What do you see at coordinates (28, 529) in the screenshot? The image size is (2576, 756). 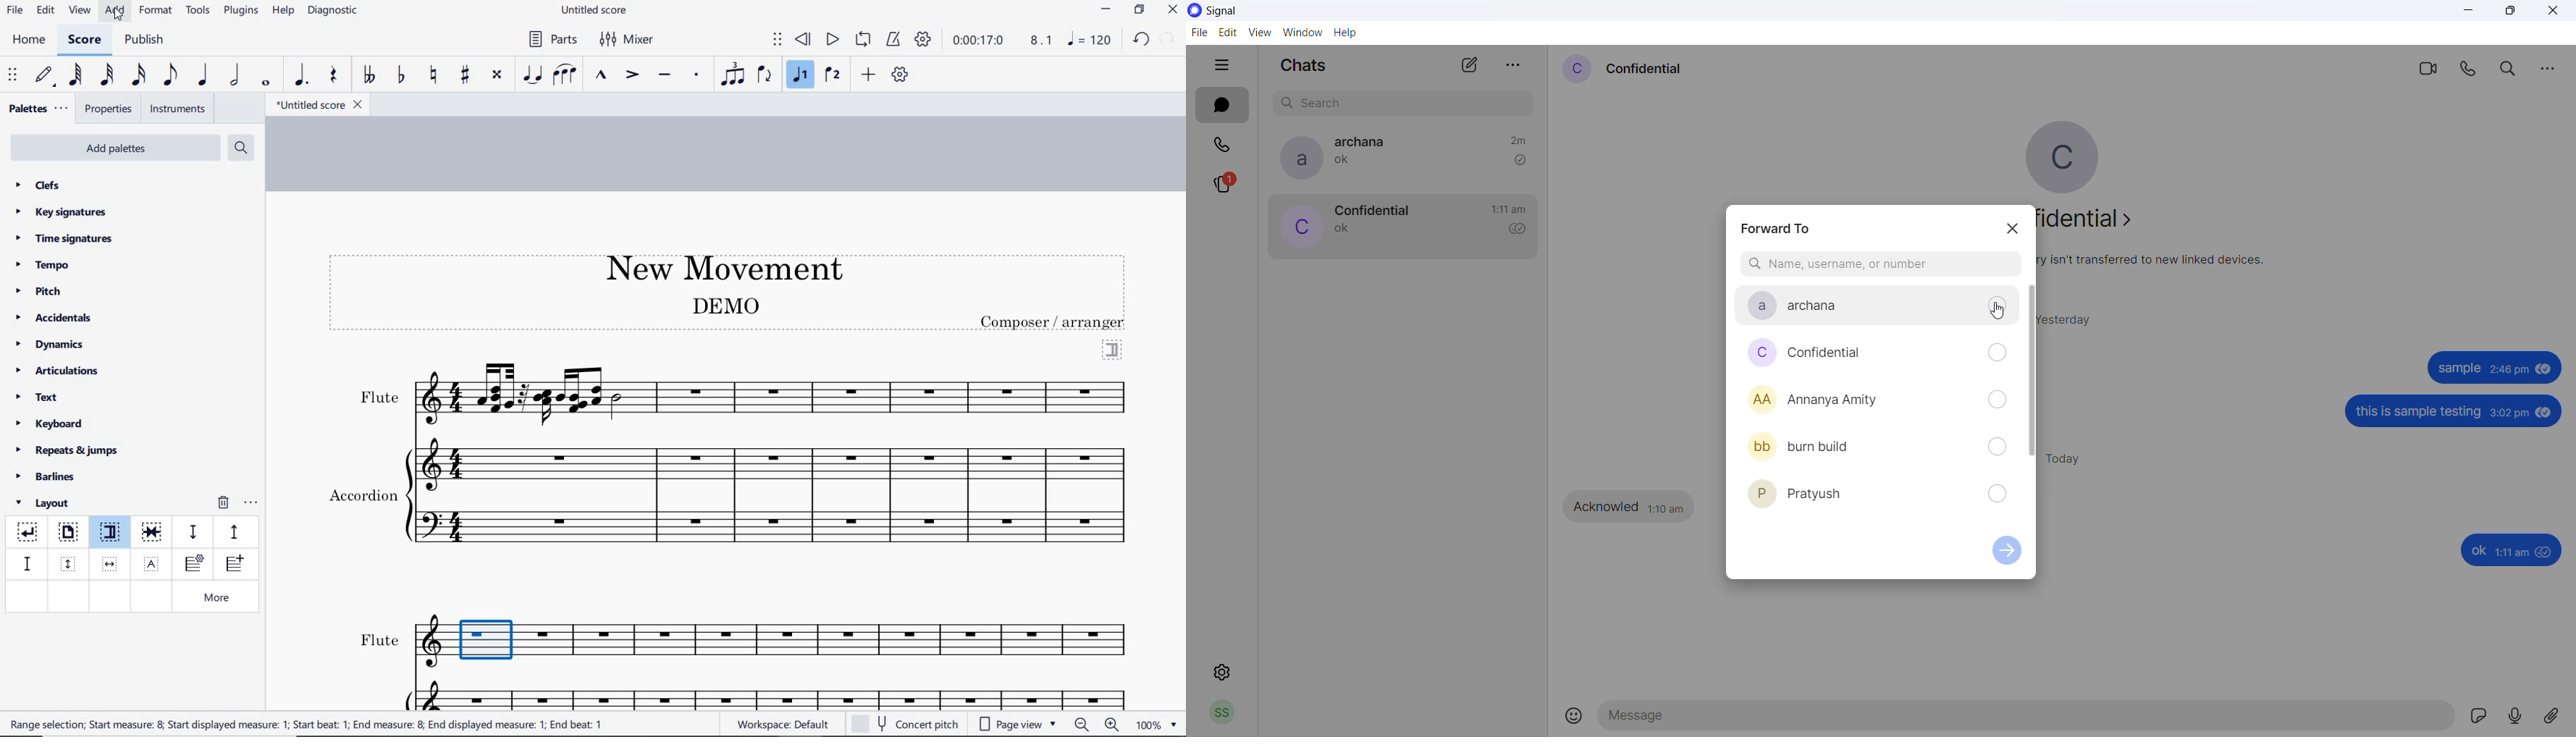 I see `system break` at bounding box center [28, 529].